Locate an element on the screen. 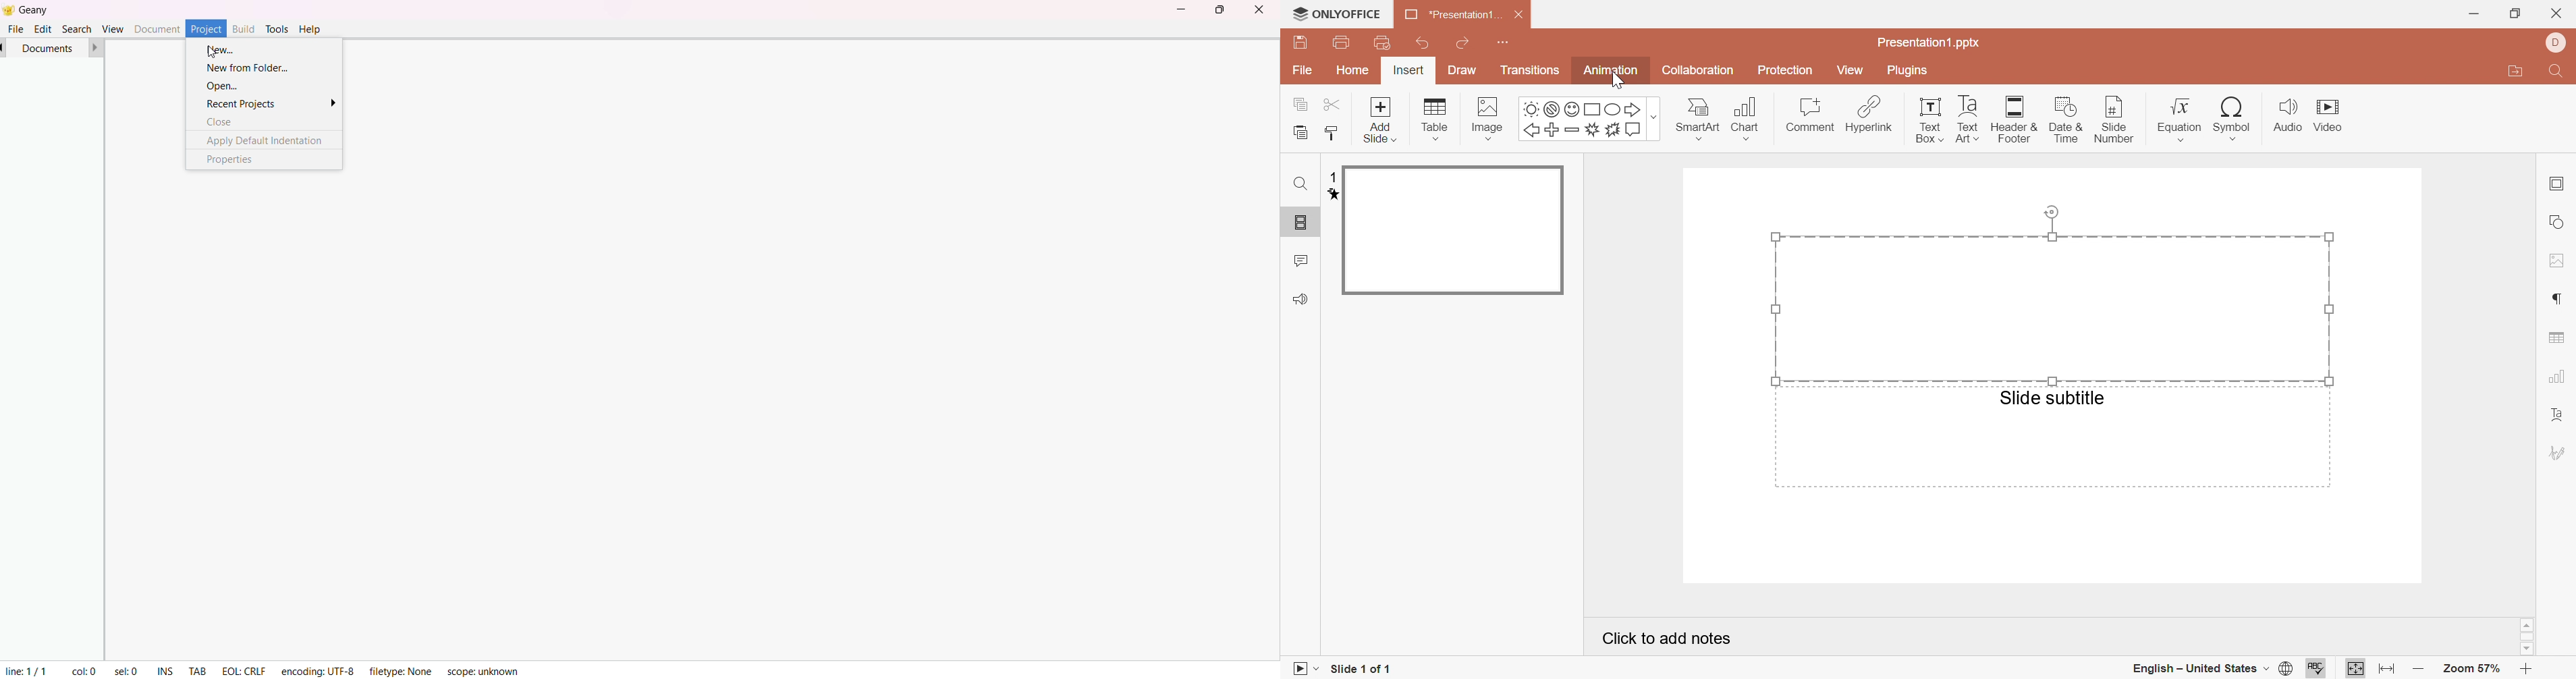 Image resolution: width=2576 pixels, height=700 pixels. click to add notes is located at coordinates (1664, 636).